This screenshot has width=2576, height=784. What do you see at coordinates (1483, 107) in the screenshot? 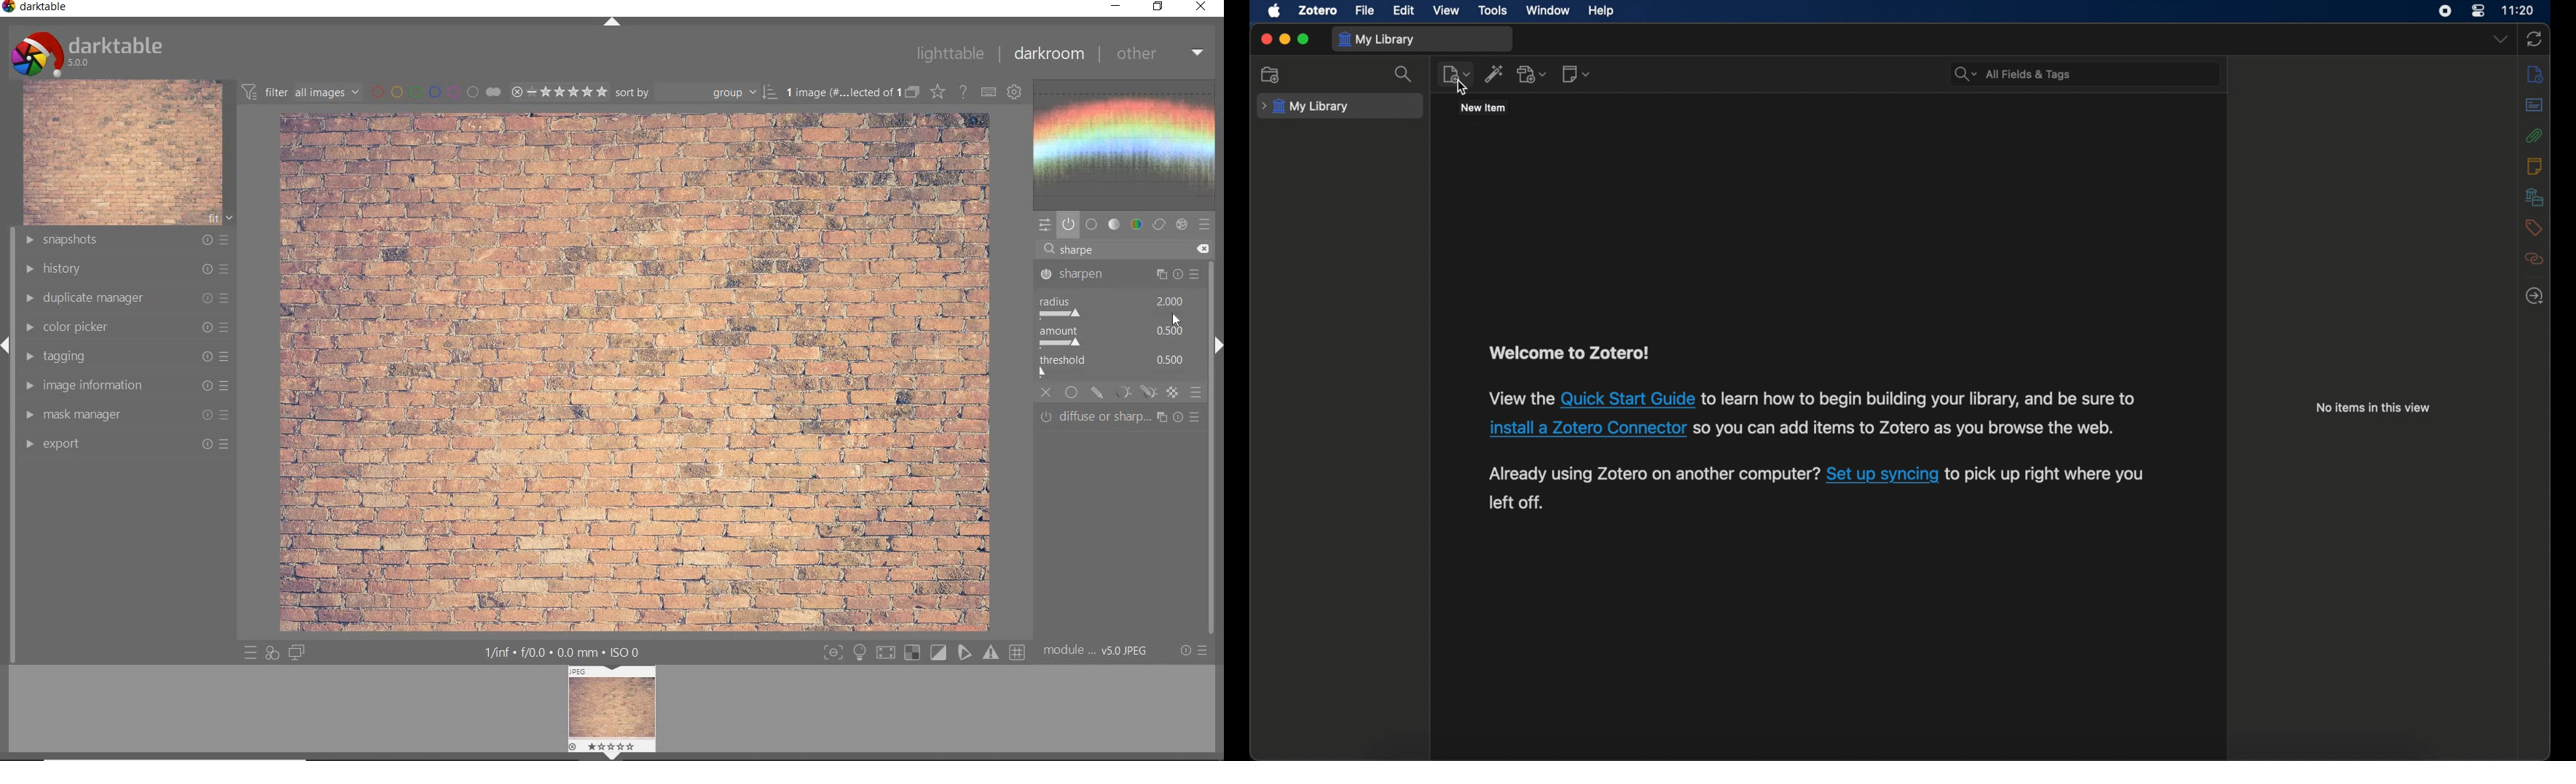
I see `tool tip` at bounding box center [1483, 107].